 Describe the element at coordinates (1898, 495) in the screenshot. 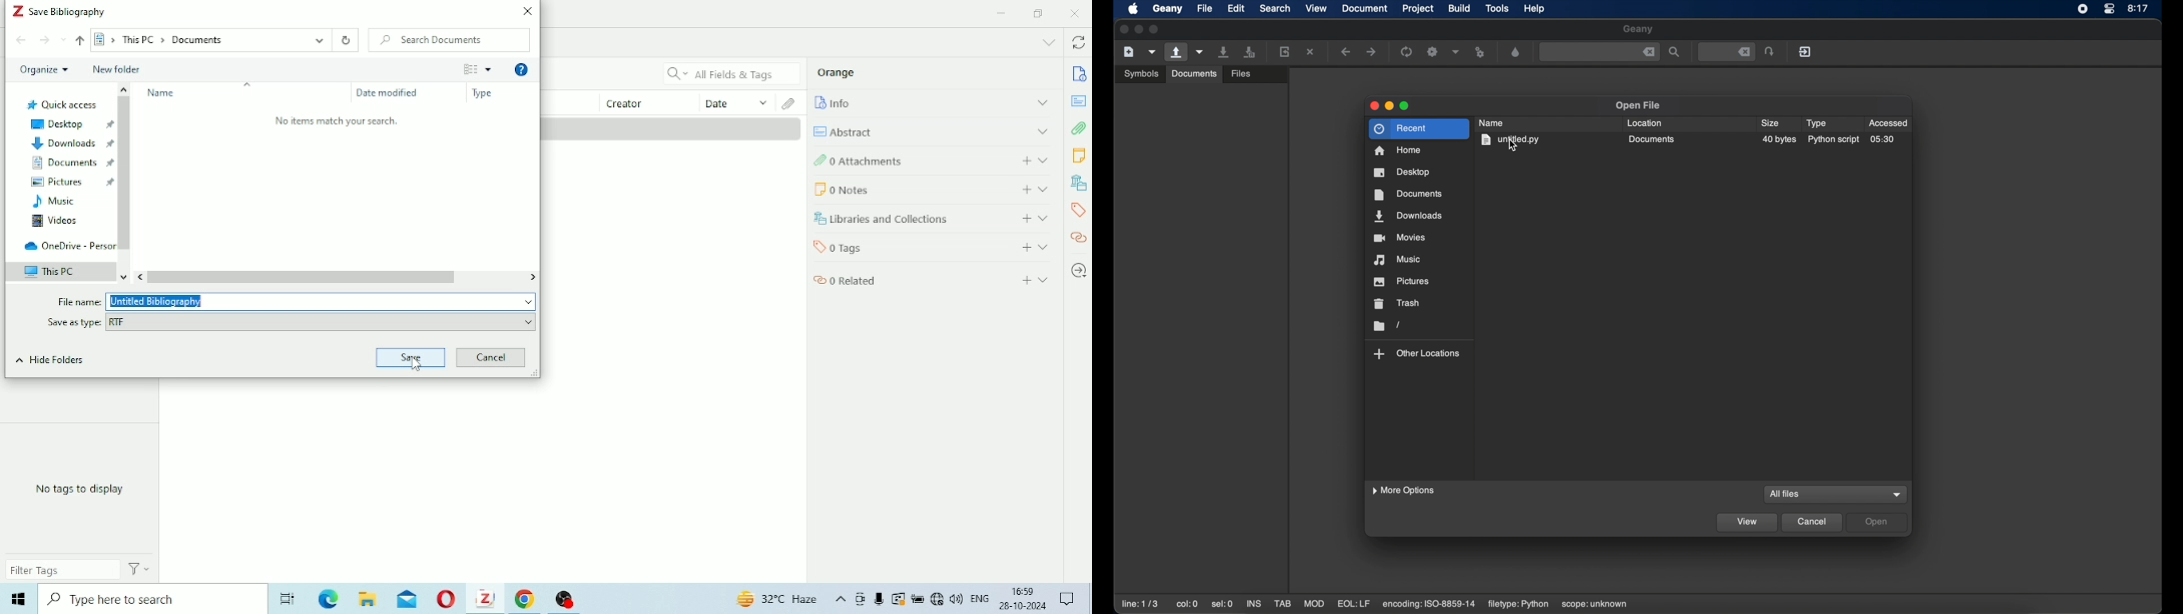

I see `all files dropdown` at that location.